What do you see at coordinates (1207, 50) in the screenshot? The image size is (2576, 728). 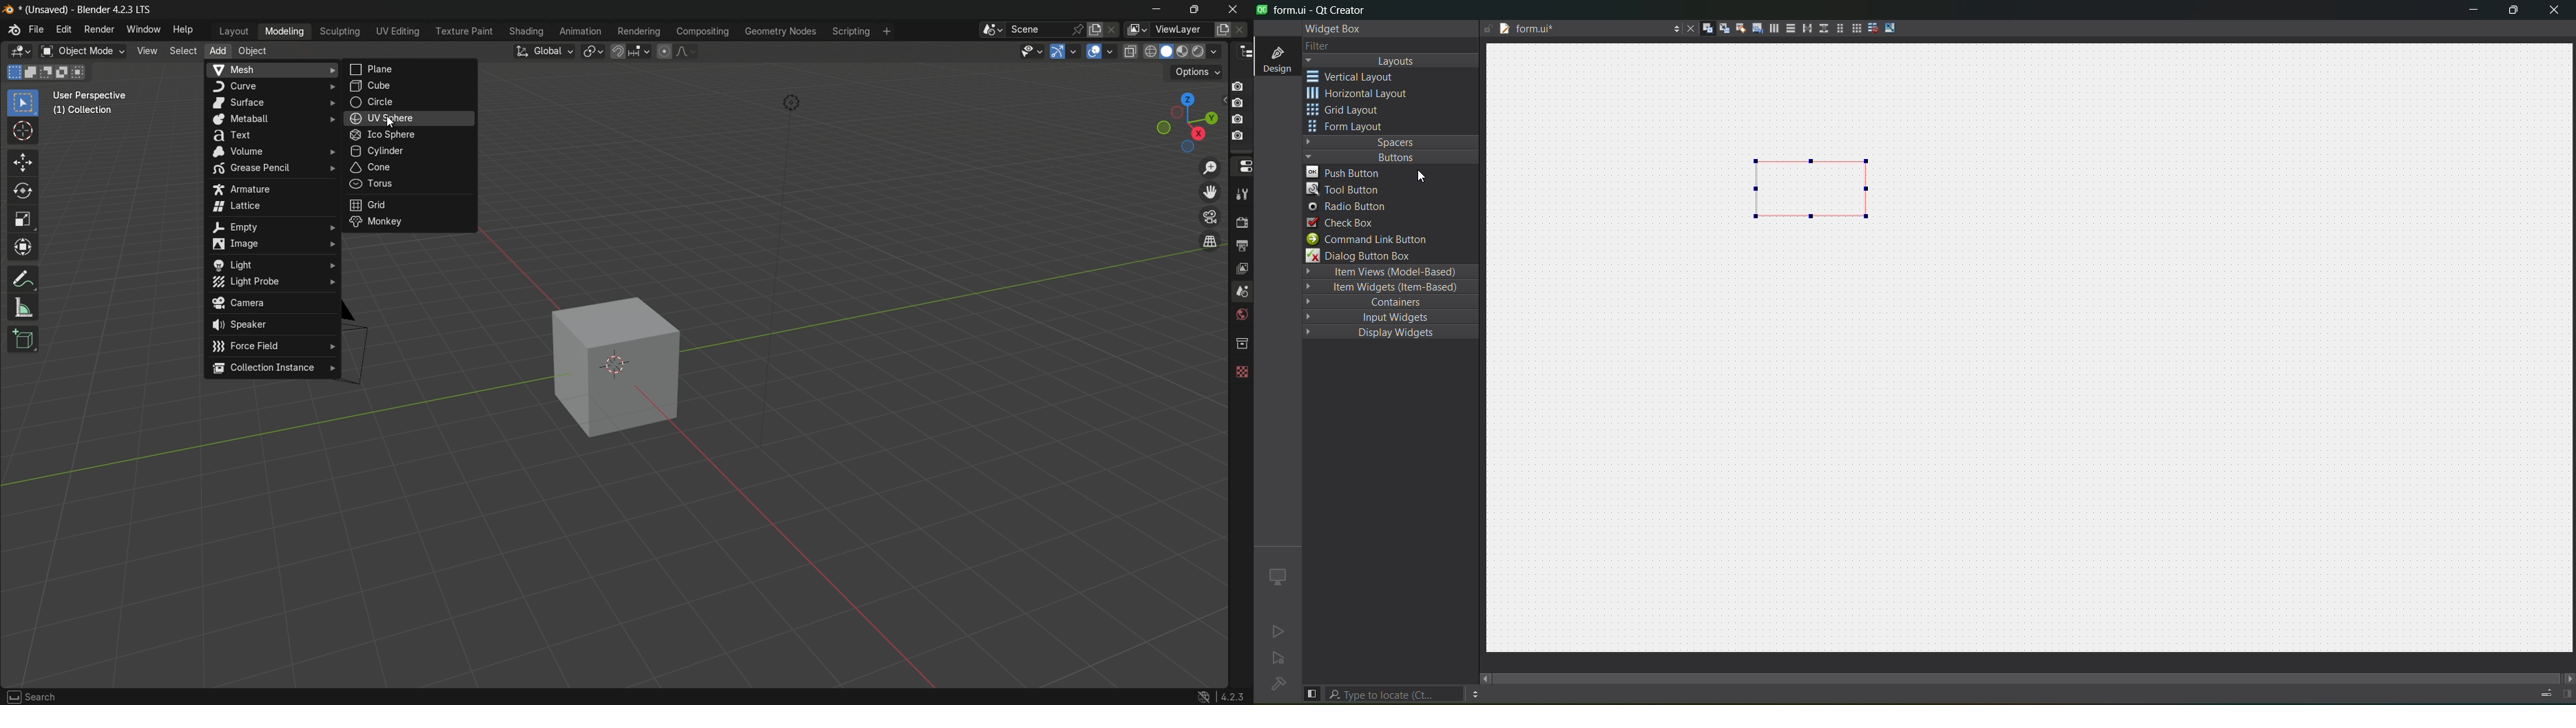 I see `render display` at bounding box center [1207, 50].